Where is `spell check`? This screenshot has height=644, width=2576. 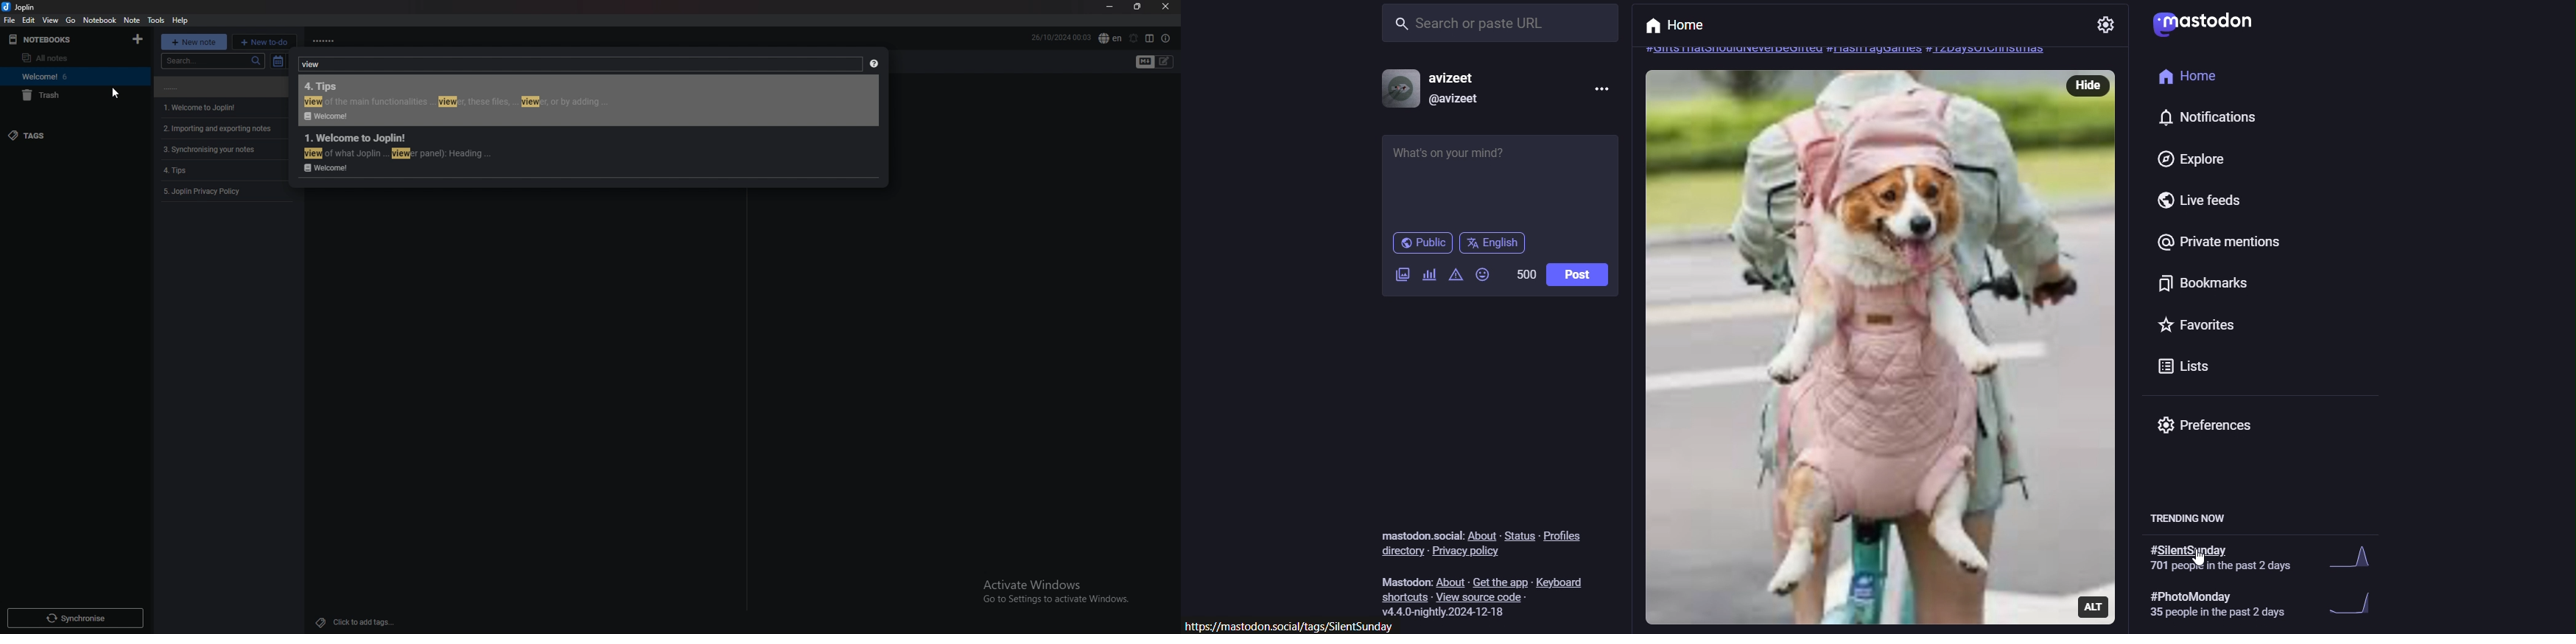 spell check is located at coordinates (1110, 38).